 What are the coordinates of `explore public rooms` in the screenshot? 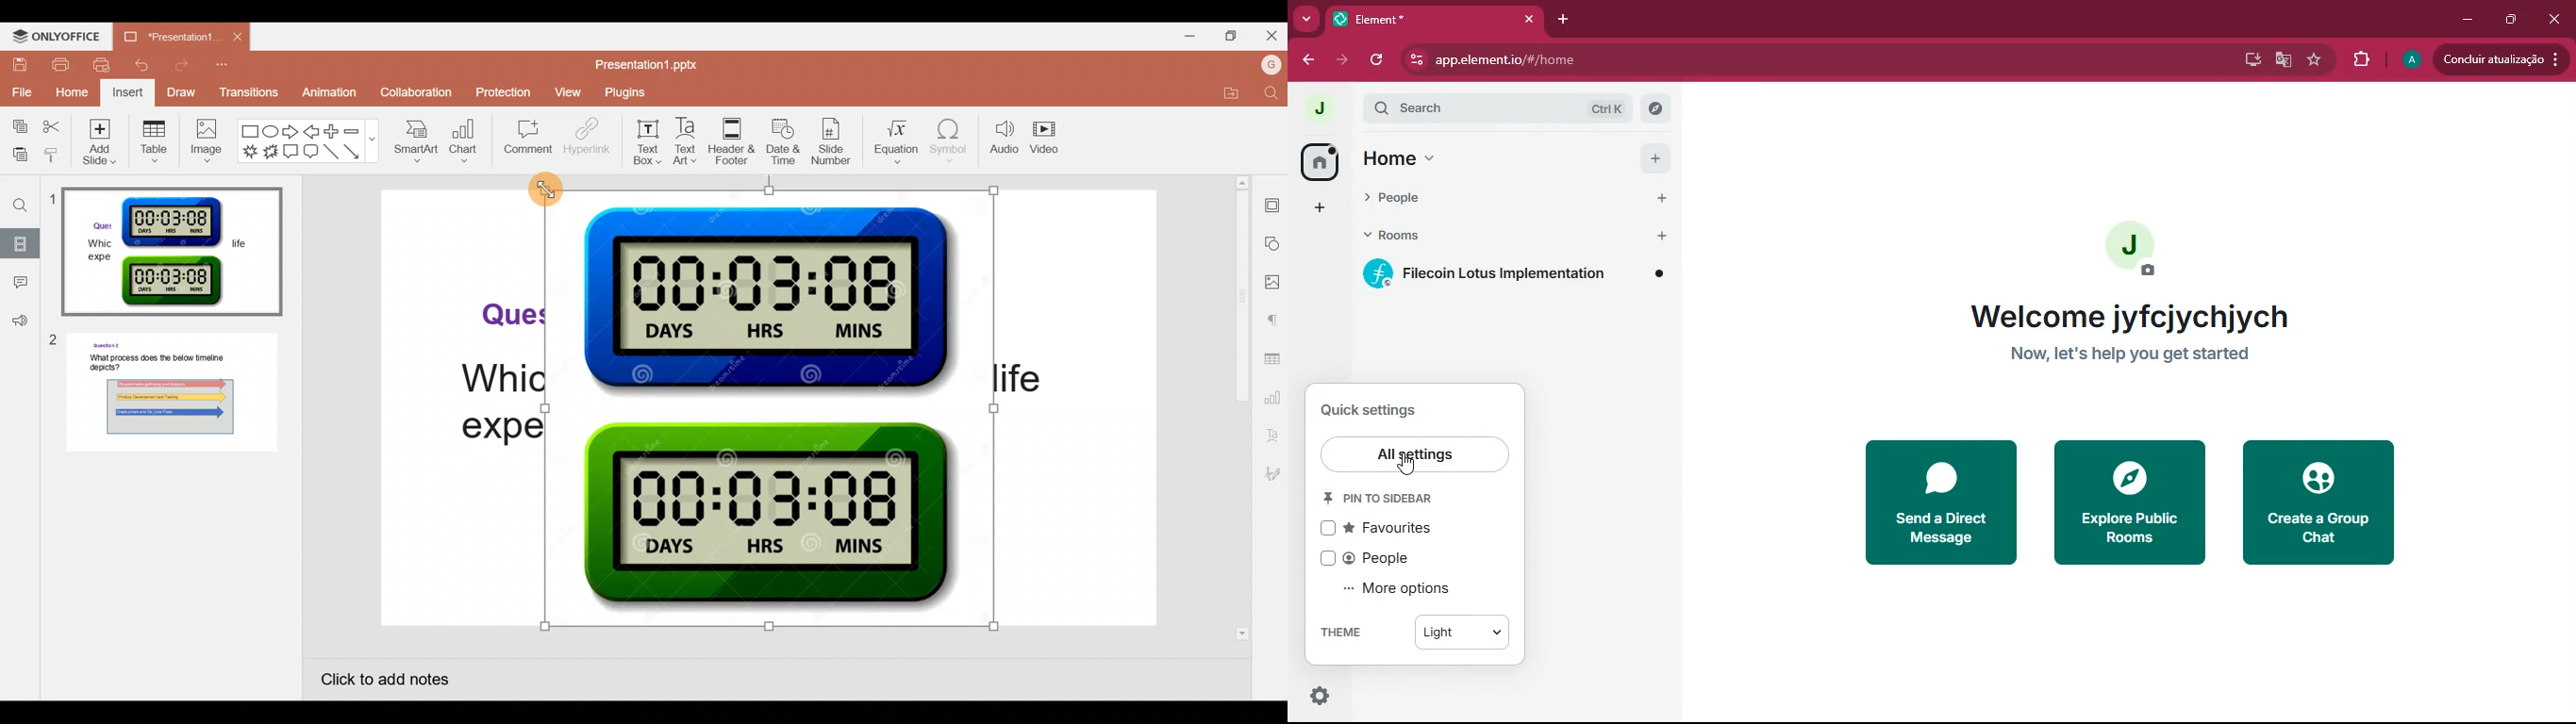 It's located at (2130, 501).